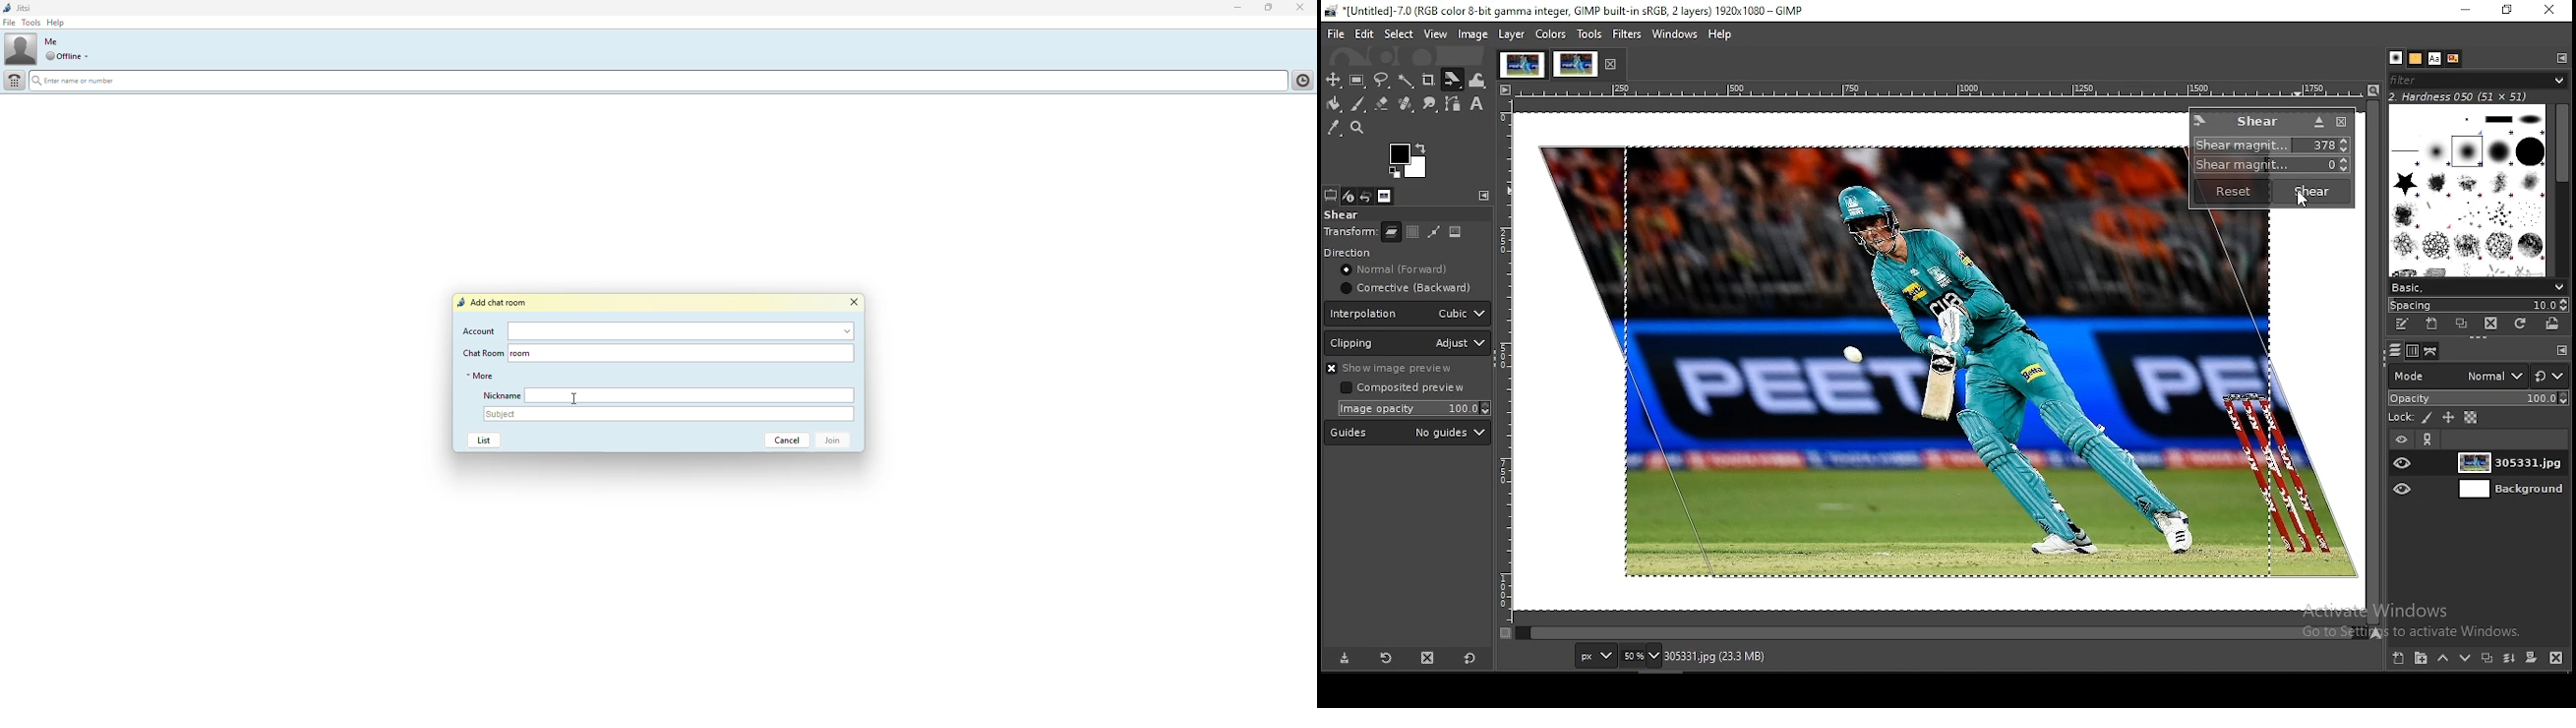  What do you see at coordinates (575, 398) in the screenshot?
I see `cursor` at bounding box center [575, 398].